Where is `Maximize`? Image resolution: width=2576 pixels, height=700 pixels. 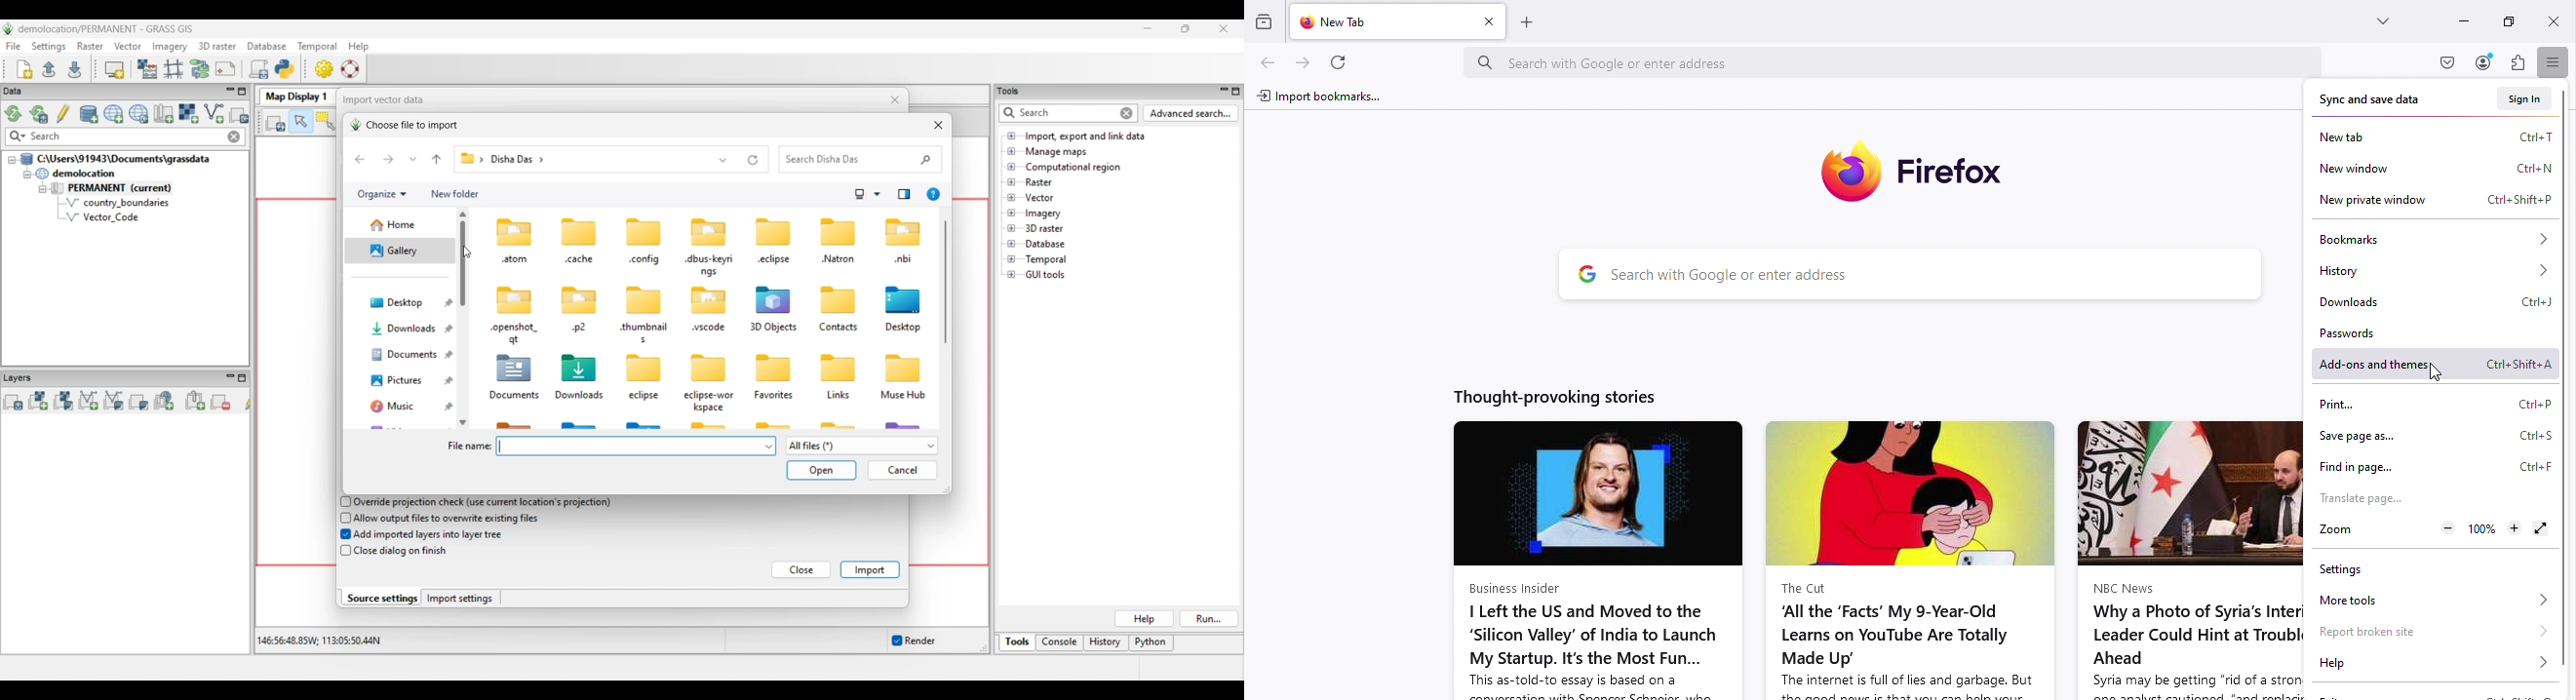 Maximize is located at coordinates (2510, 21).